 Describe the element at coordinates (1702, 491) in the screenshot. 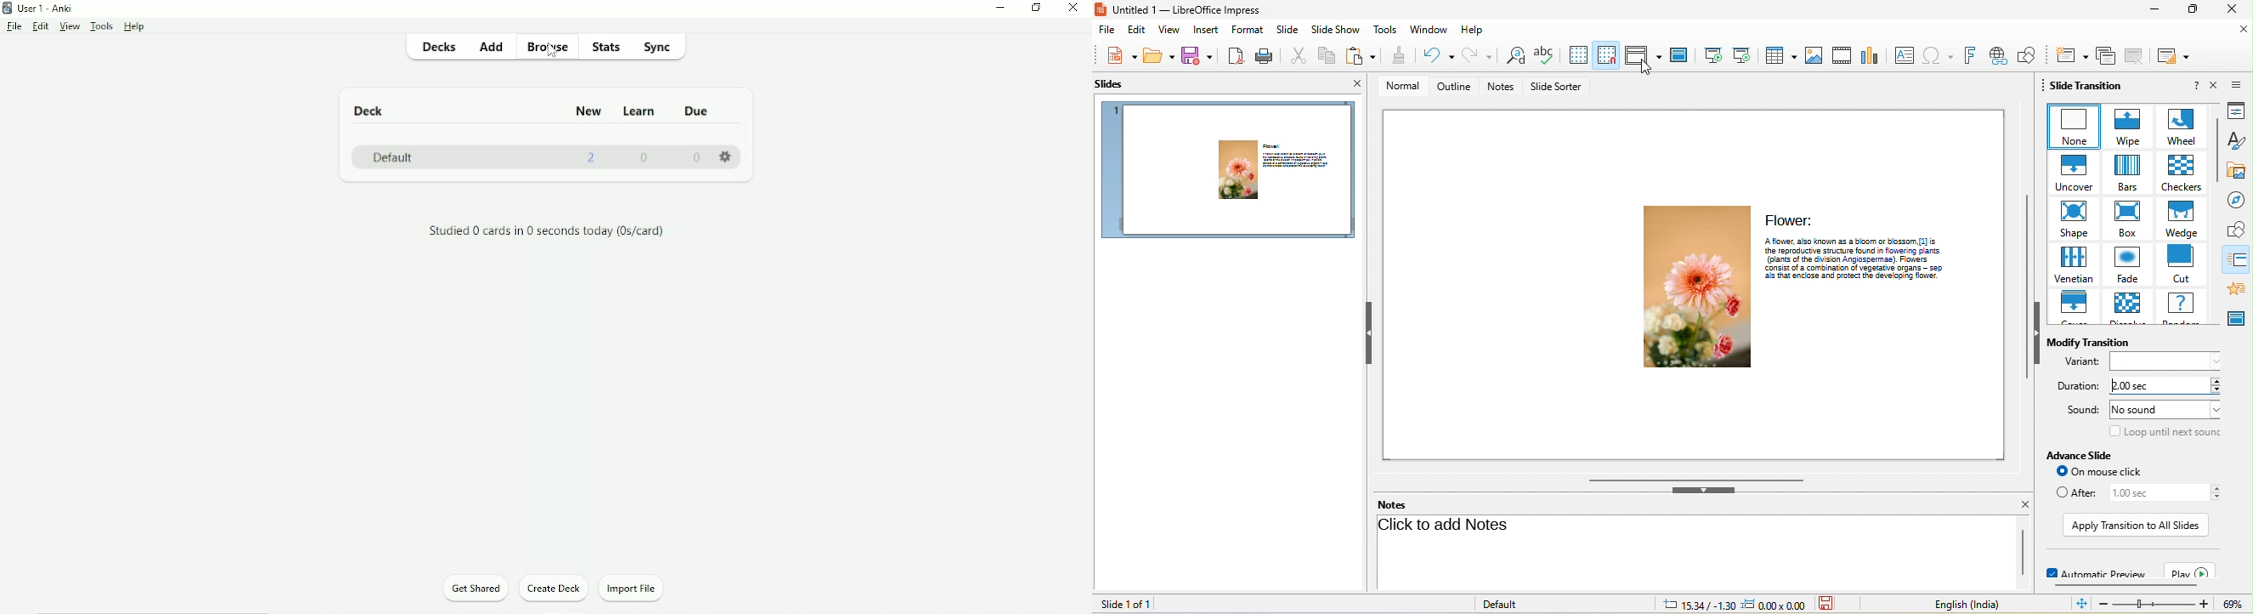

I see `hide` at that location.